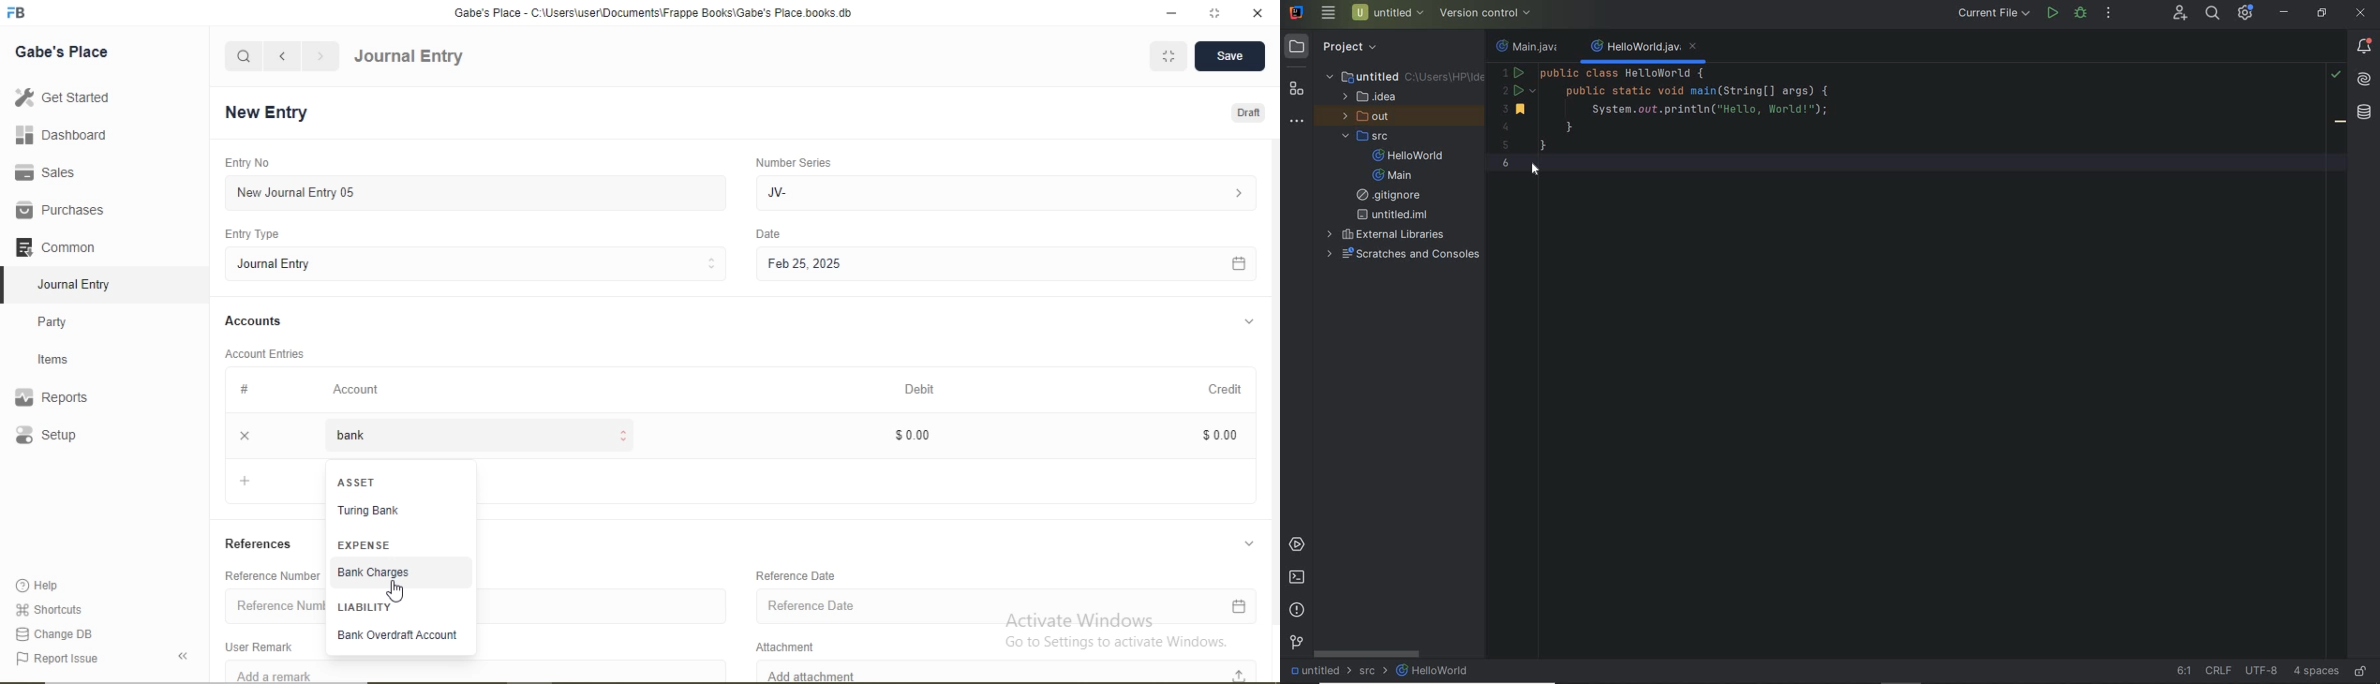 The height and width of the screenshot is (700, 2380). I want to click on bank, so click(476, 435).